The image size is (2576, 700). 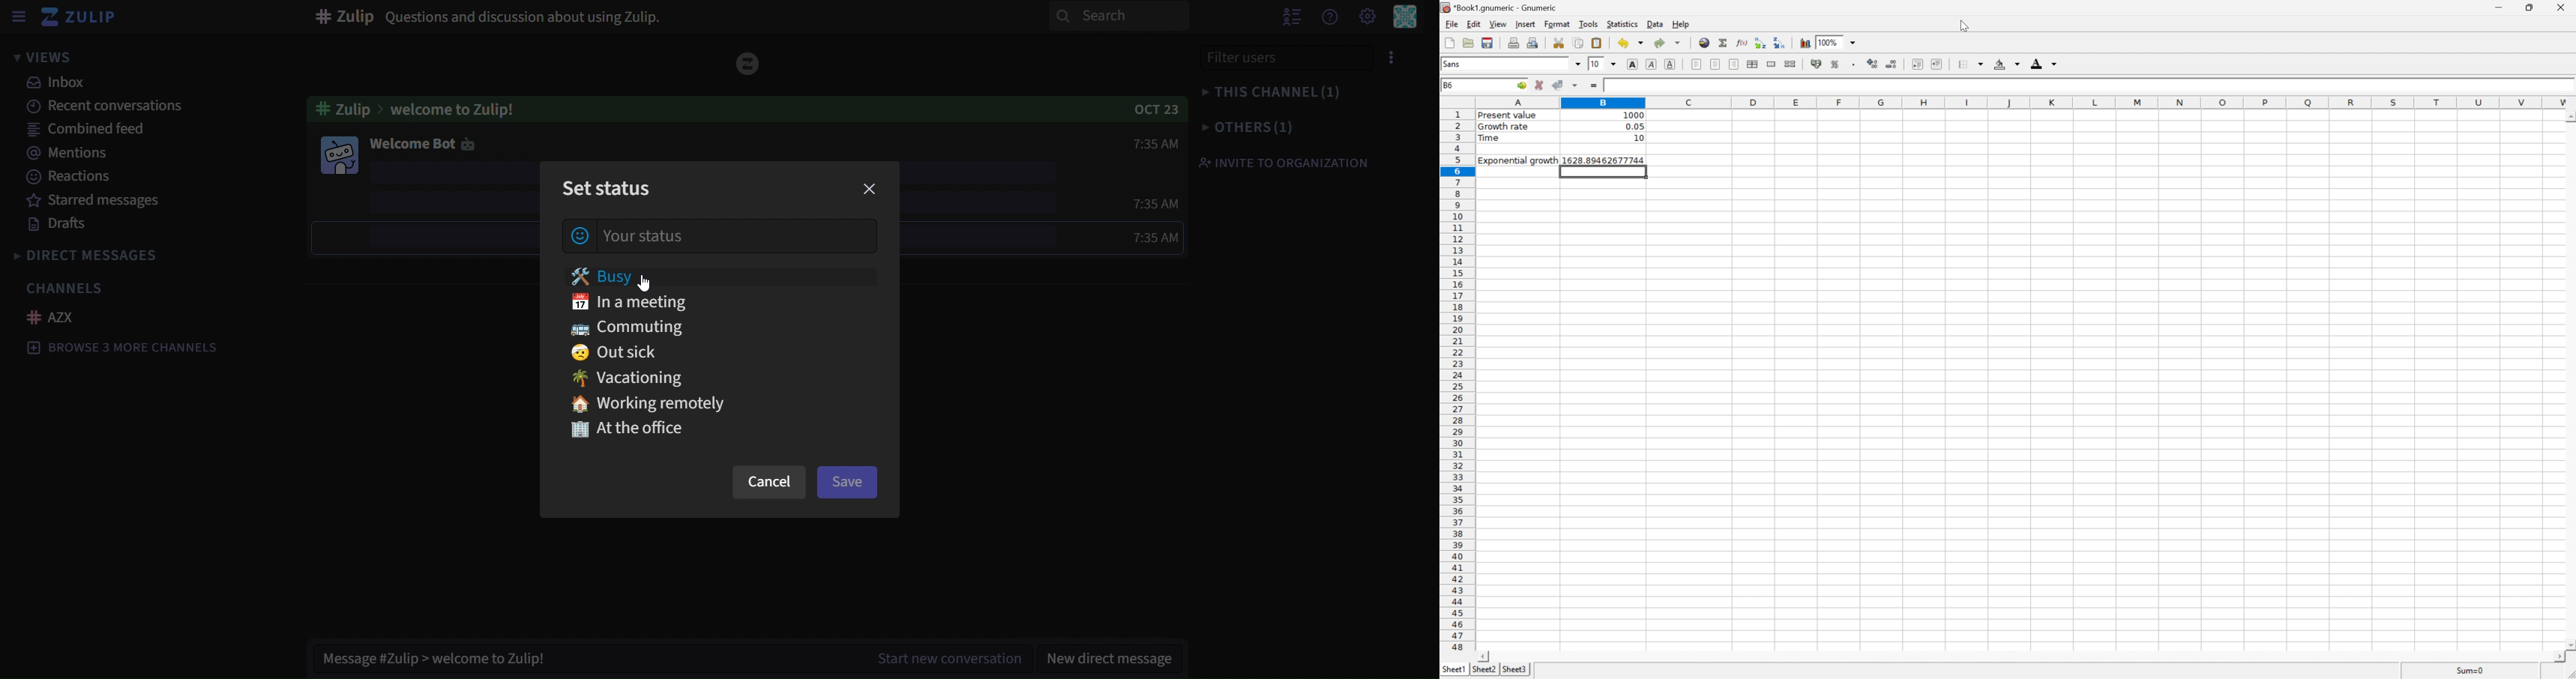 What do you see at coordinates (61, 226) in the screenshot?
I see `drafts` at bounding box center [61, 226].